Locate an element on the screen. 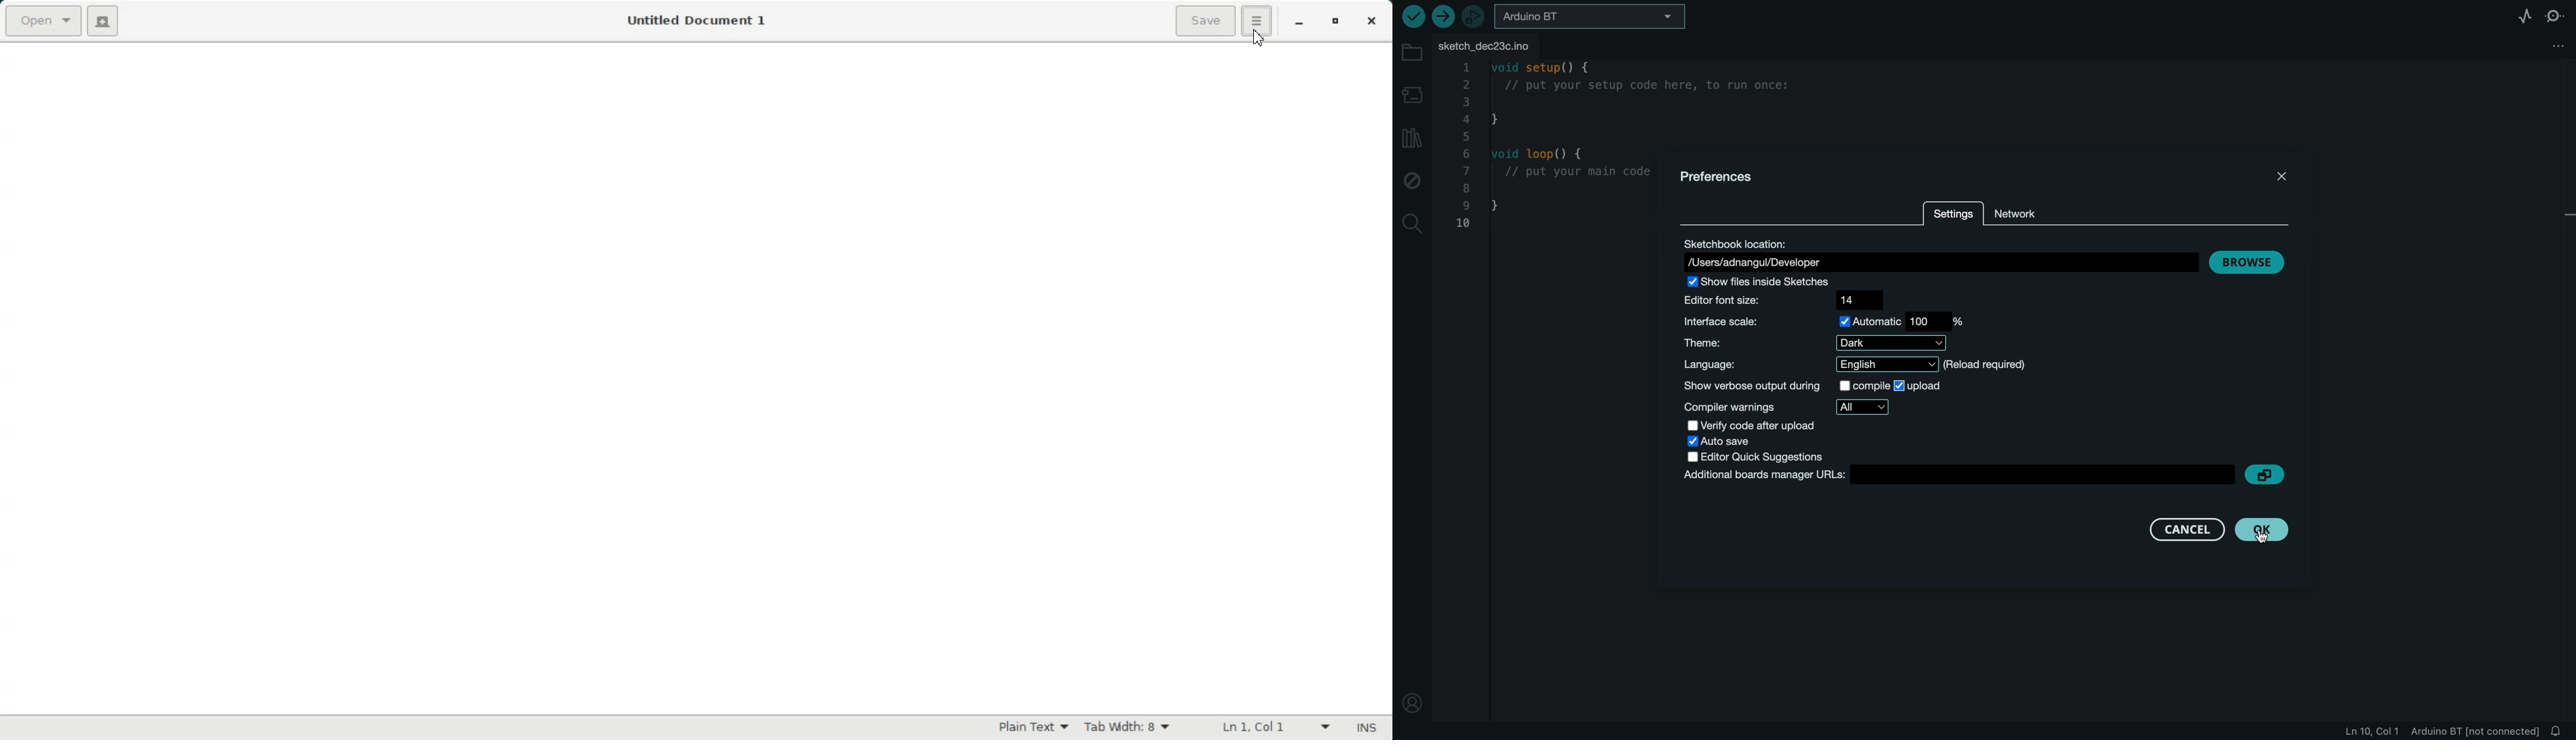  font size is located at coordinates (1789, 300).